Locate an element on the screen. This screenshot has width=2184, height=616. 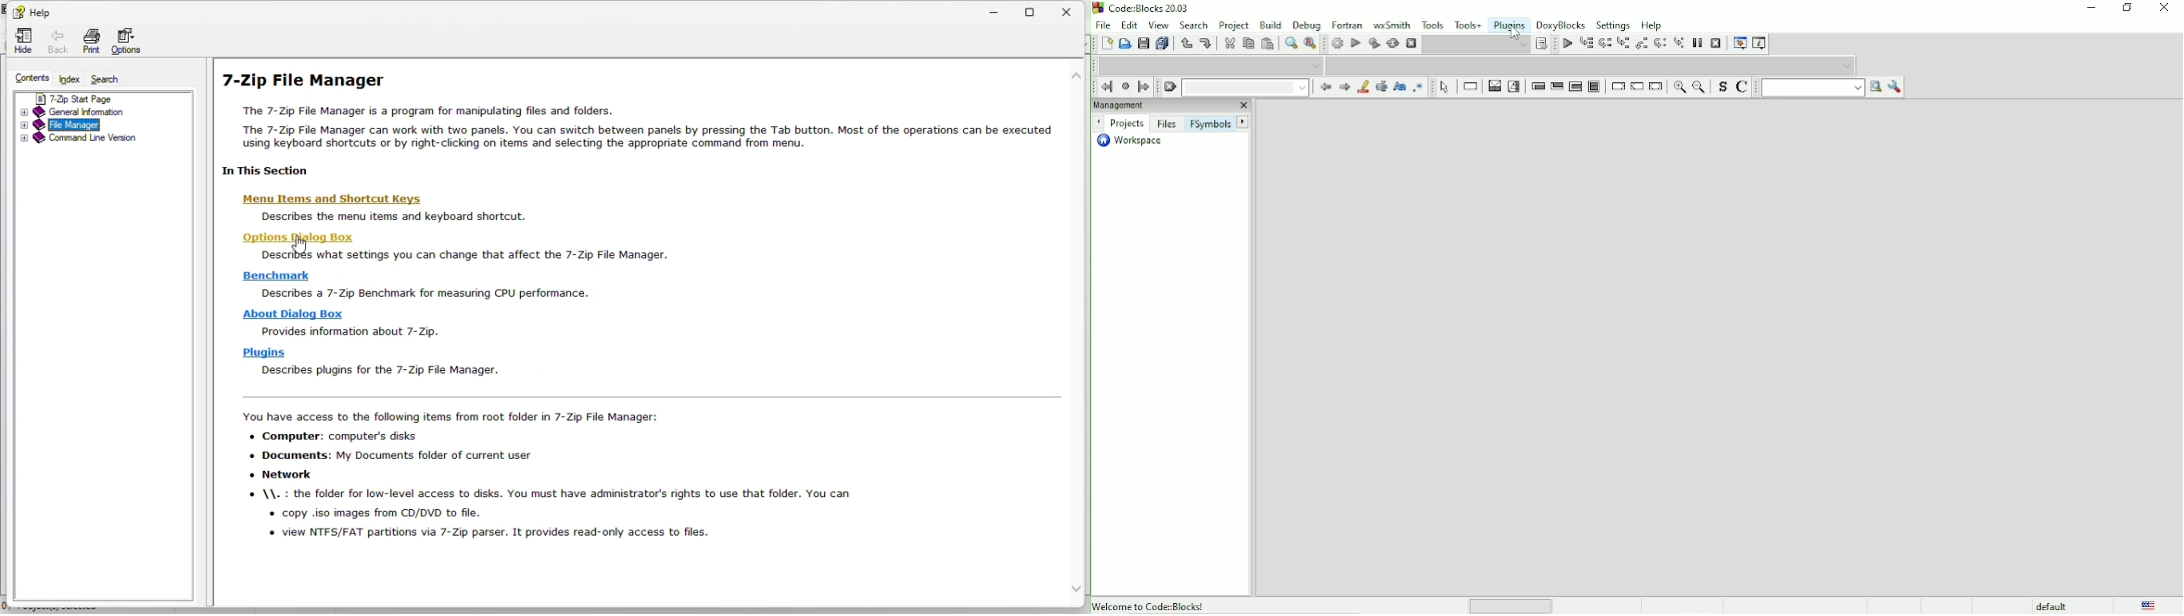
Next instruction is located at coordinates (1661, 44).